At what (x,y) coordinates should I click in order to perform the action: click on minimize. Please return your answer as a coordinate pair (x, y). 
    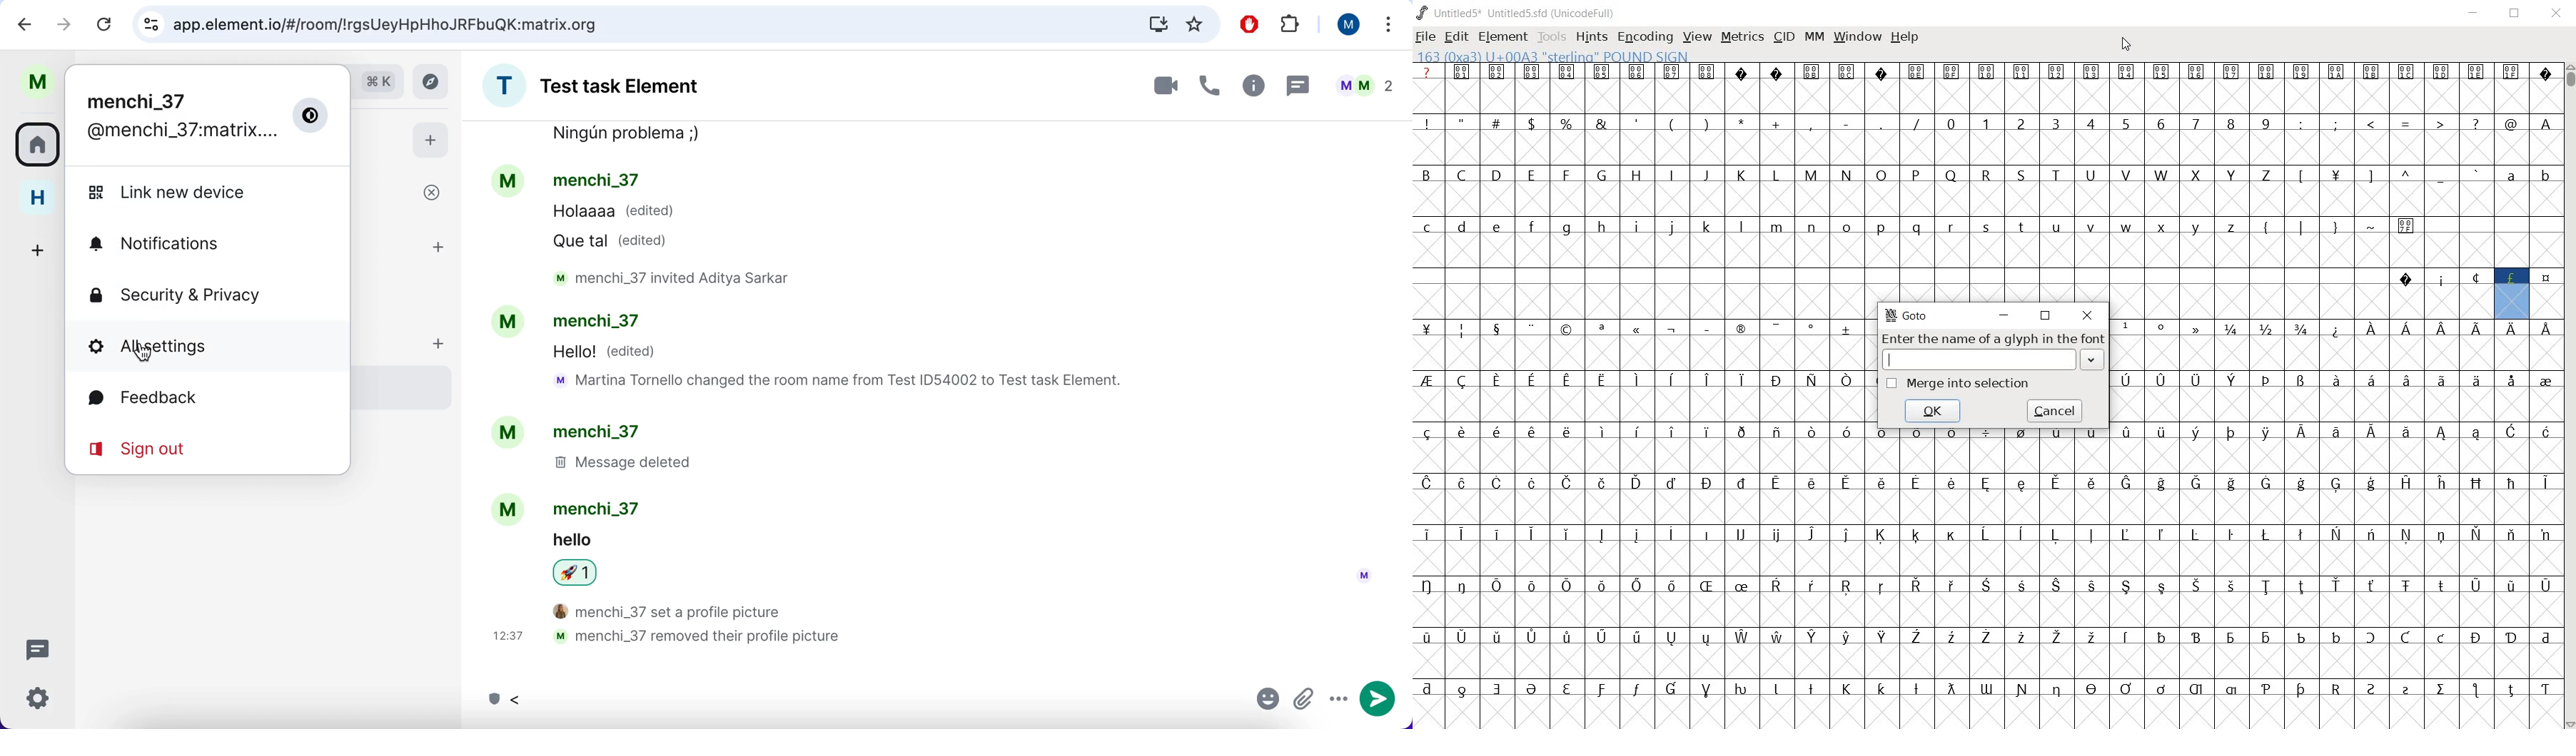
    Looking at the image, I should click on (2002, 315).